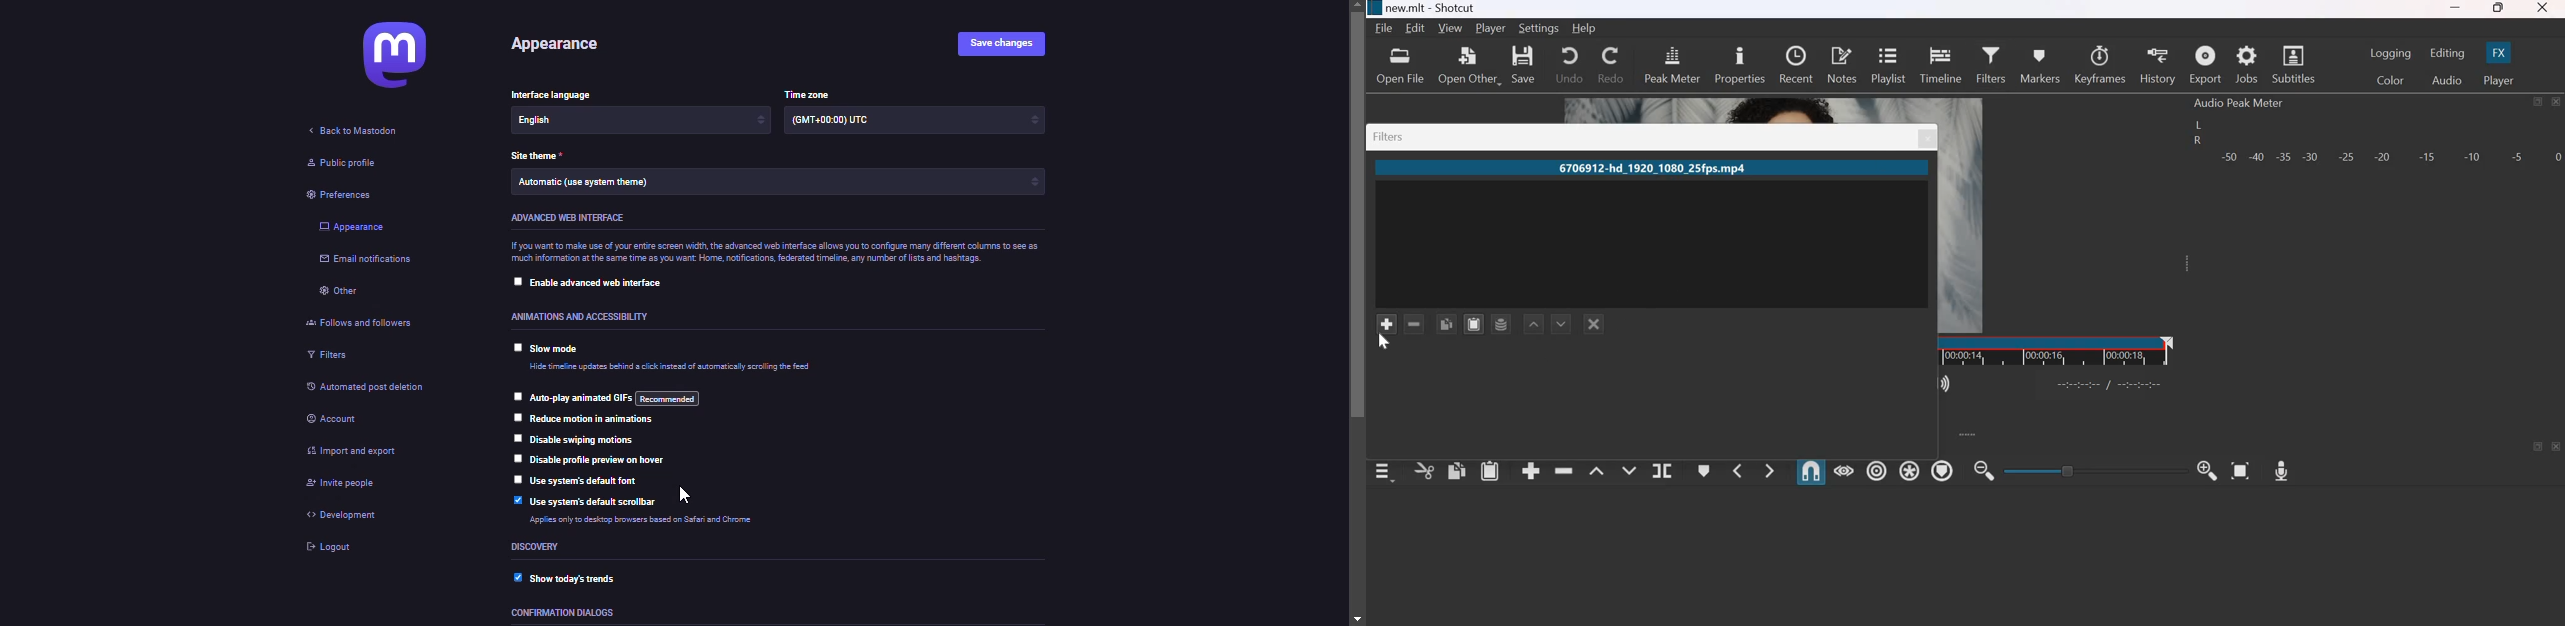  Describe the element at coordinates (616, 397) in the screenshot. I see `auto play animated gif's` at that location.